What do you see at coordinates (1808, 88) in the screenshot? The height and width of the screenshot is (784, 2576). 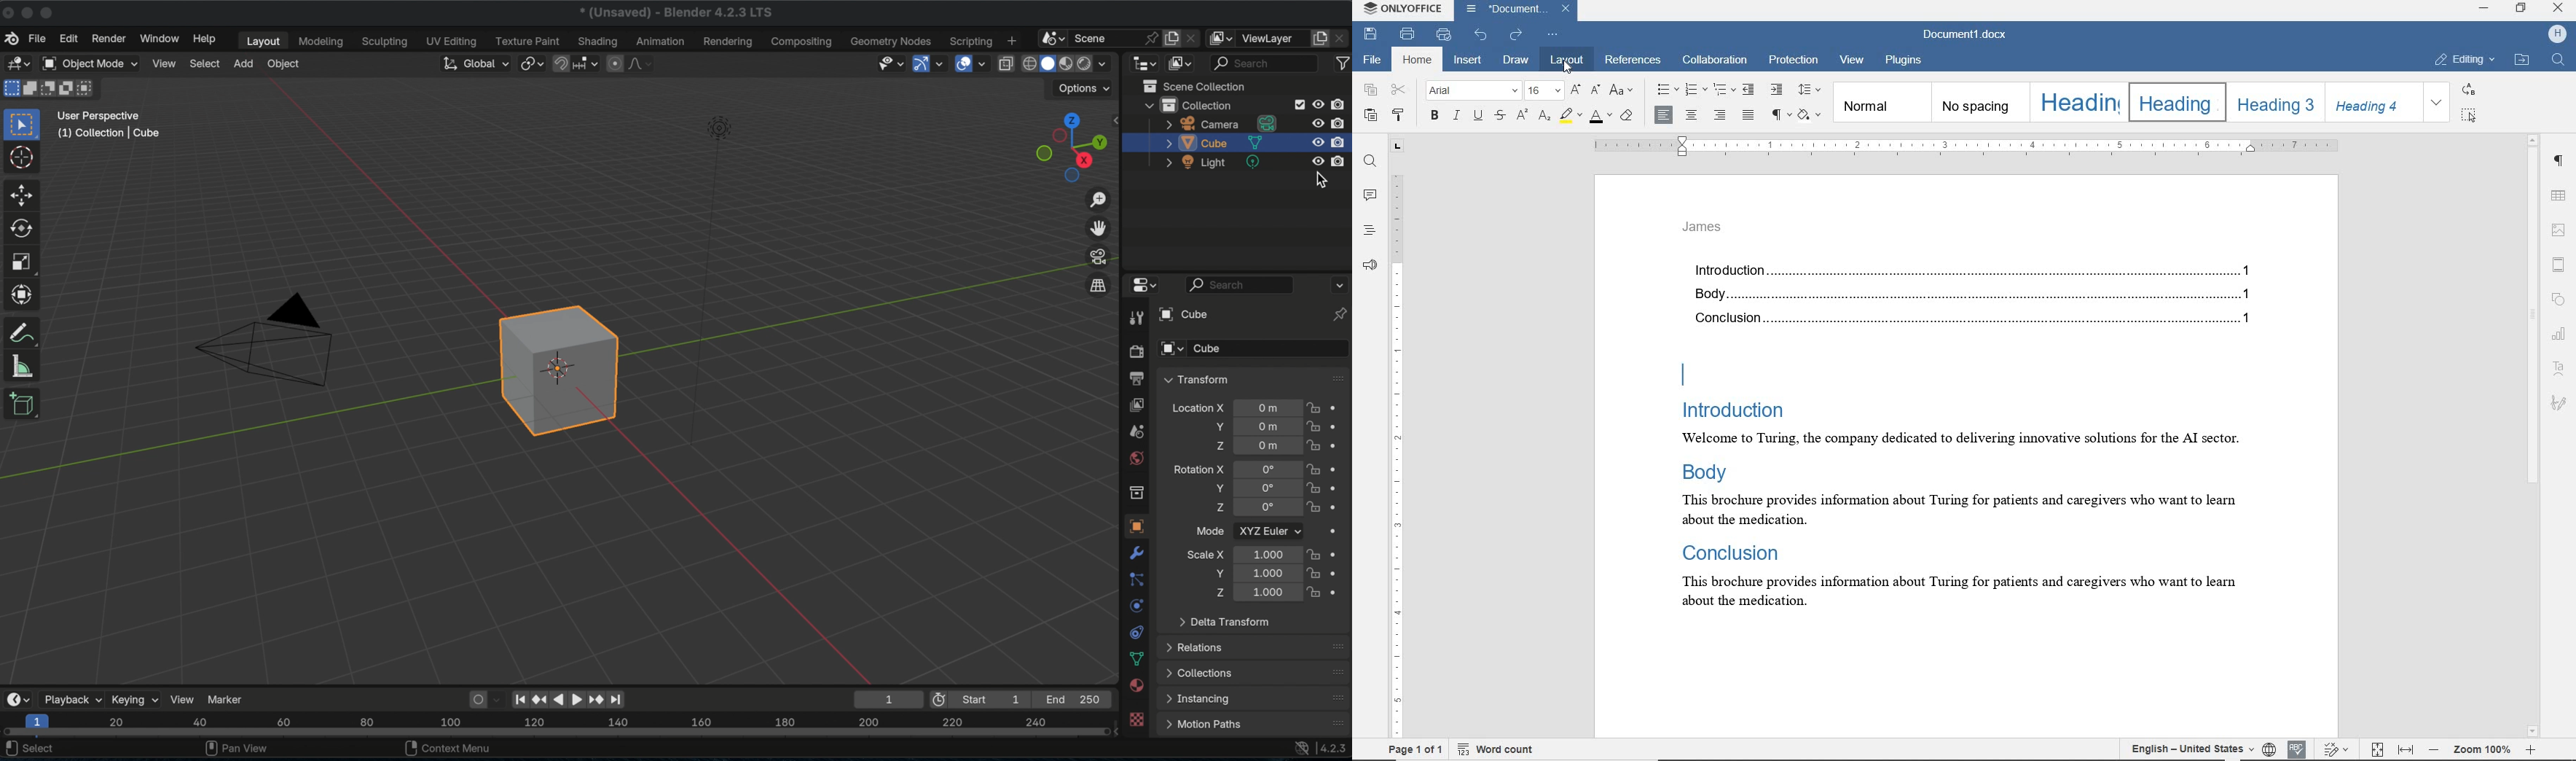 I see `paragraph line spacing` at bounding box center [1808, 88].